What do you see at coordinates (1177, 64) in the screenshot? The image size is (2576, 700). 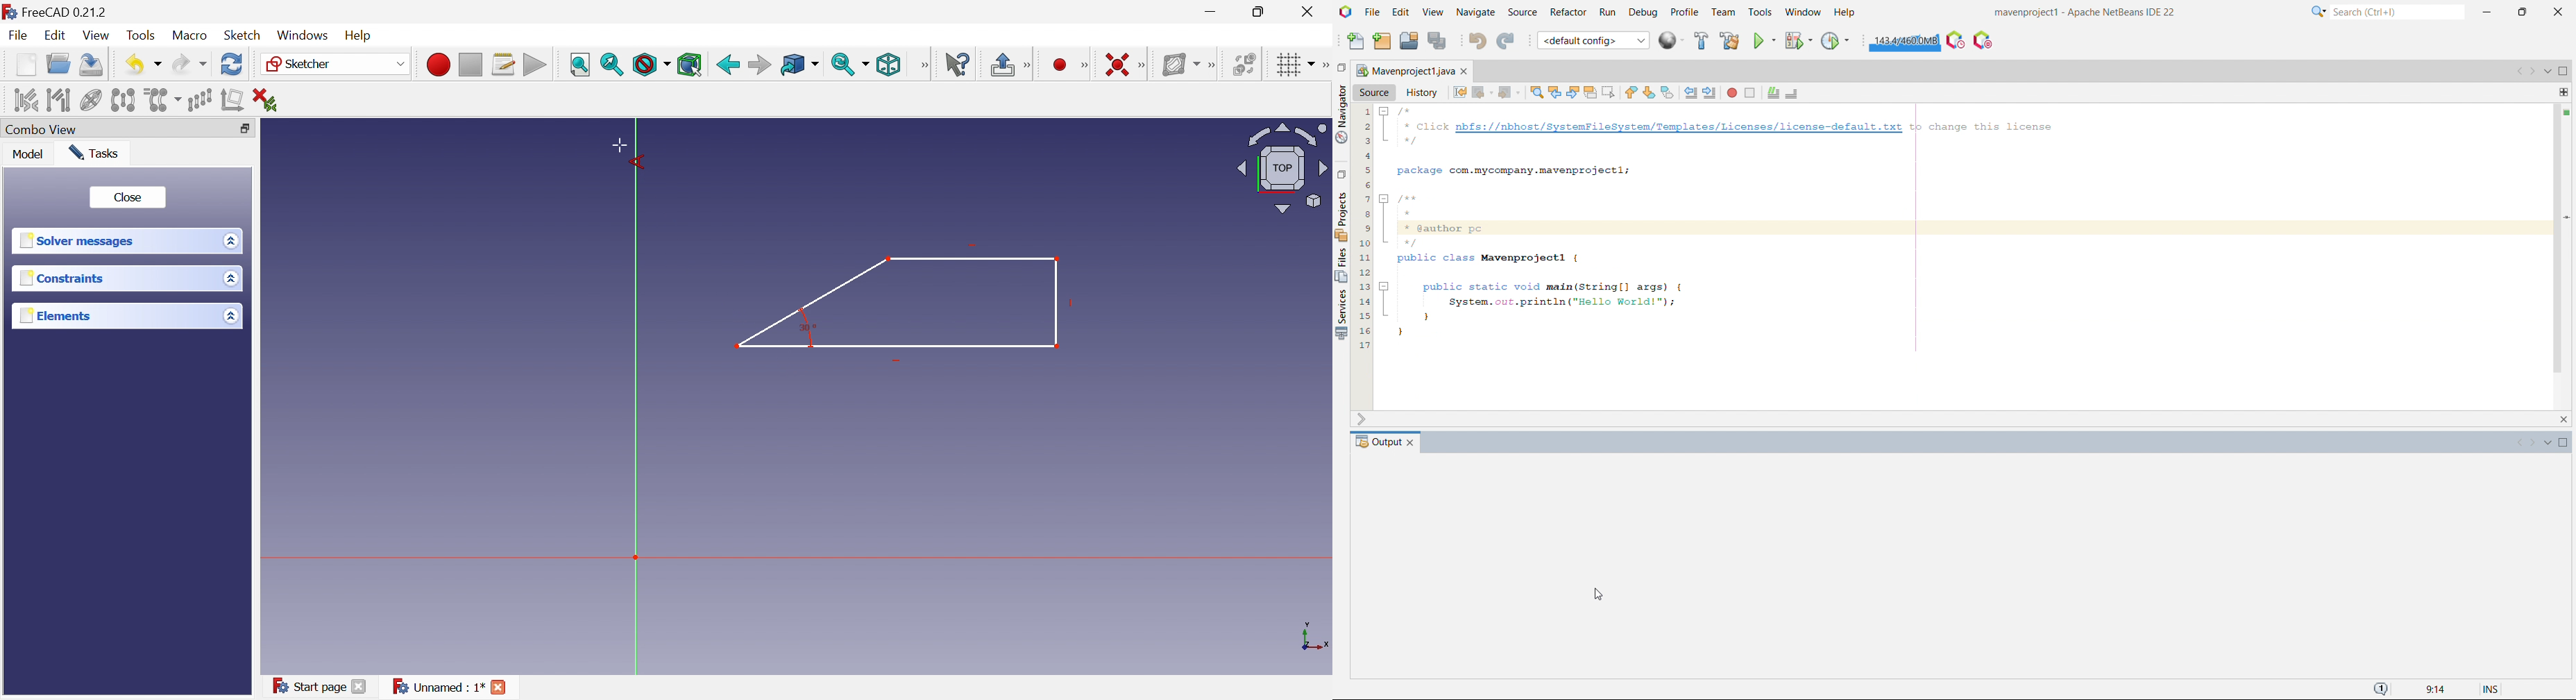 I see `Show/Hide B-spline information layer` at bounding box center [1177, 64].